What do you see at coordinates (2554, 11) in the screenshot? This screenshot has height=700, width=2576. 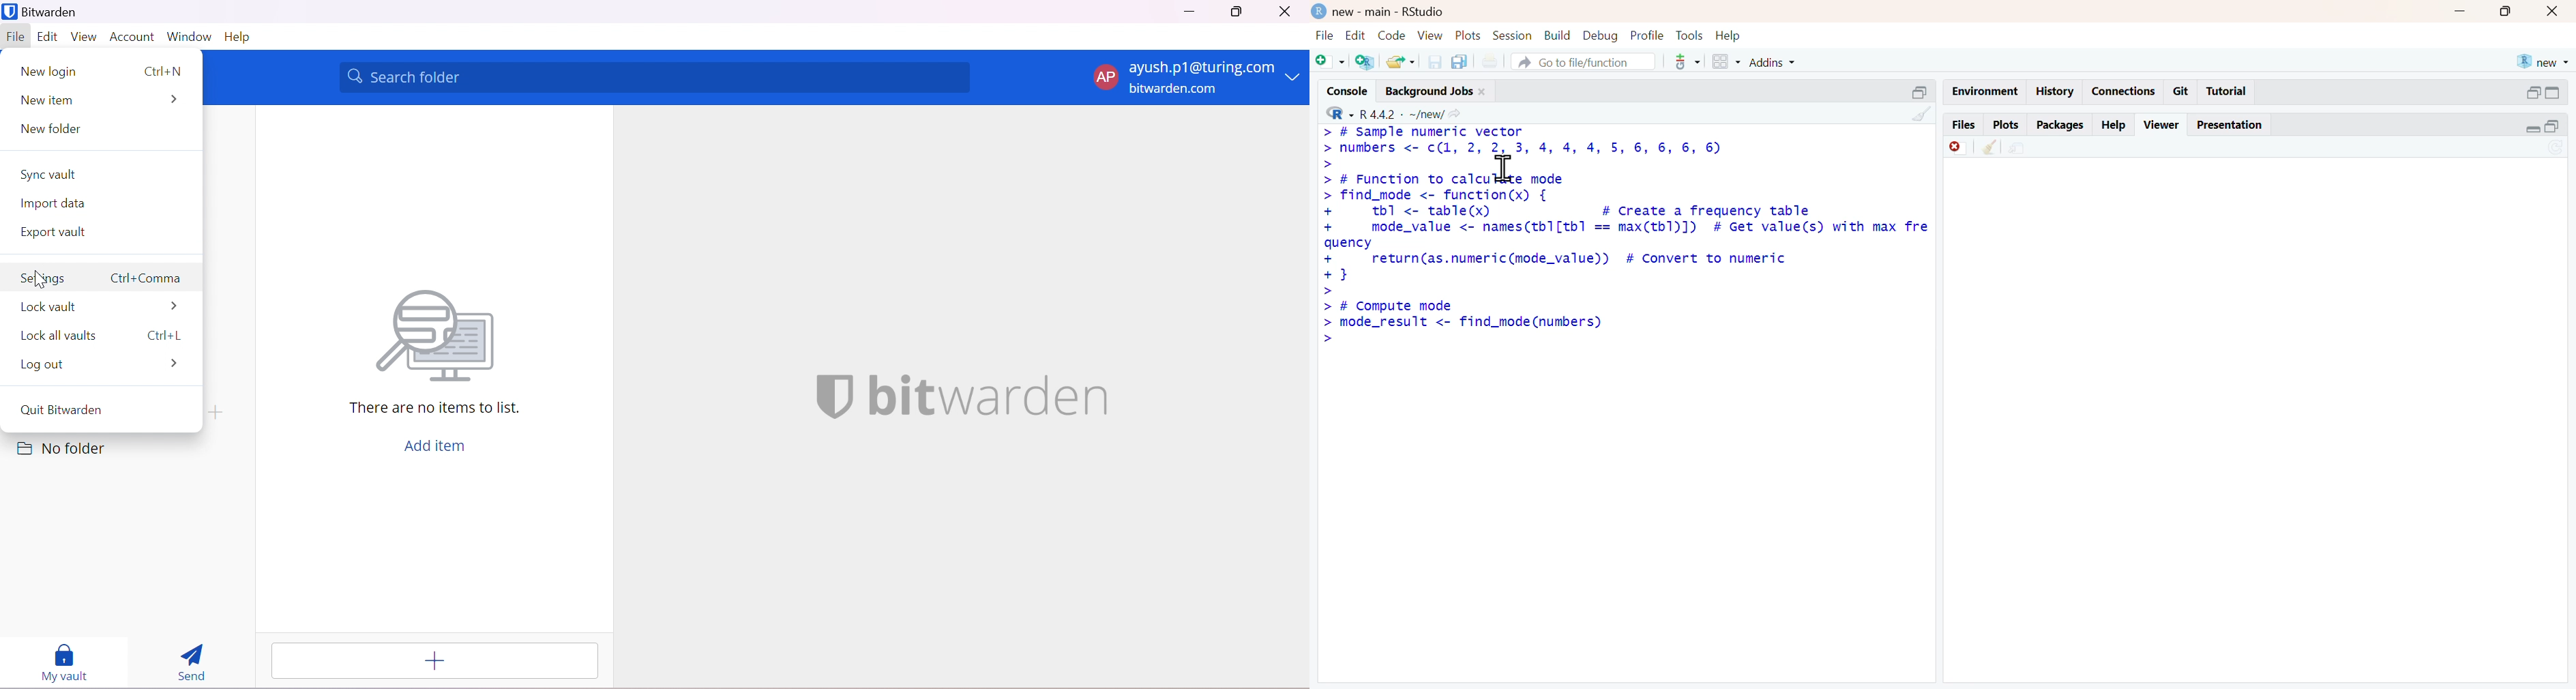 I see `close` at bounding box center [2554, 11].